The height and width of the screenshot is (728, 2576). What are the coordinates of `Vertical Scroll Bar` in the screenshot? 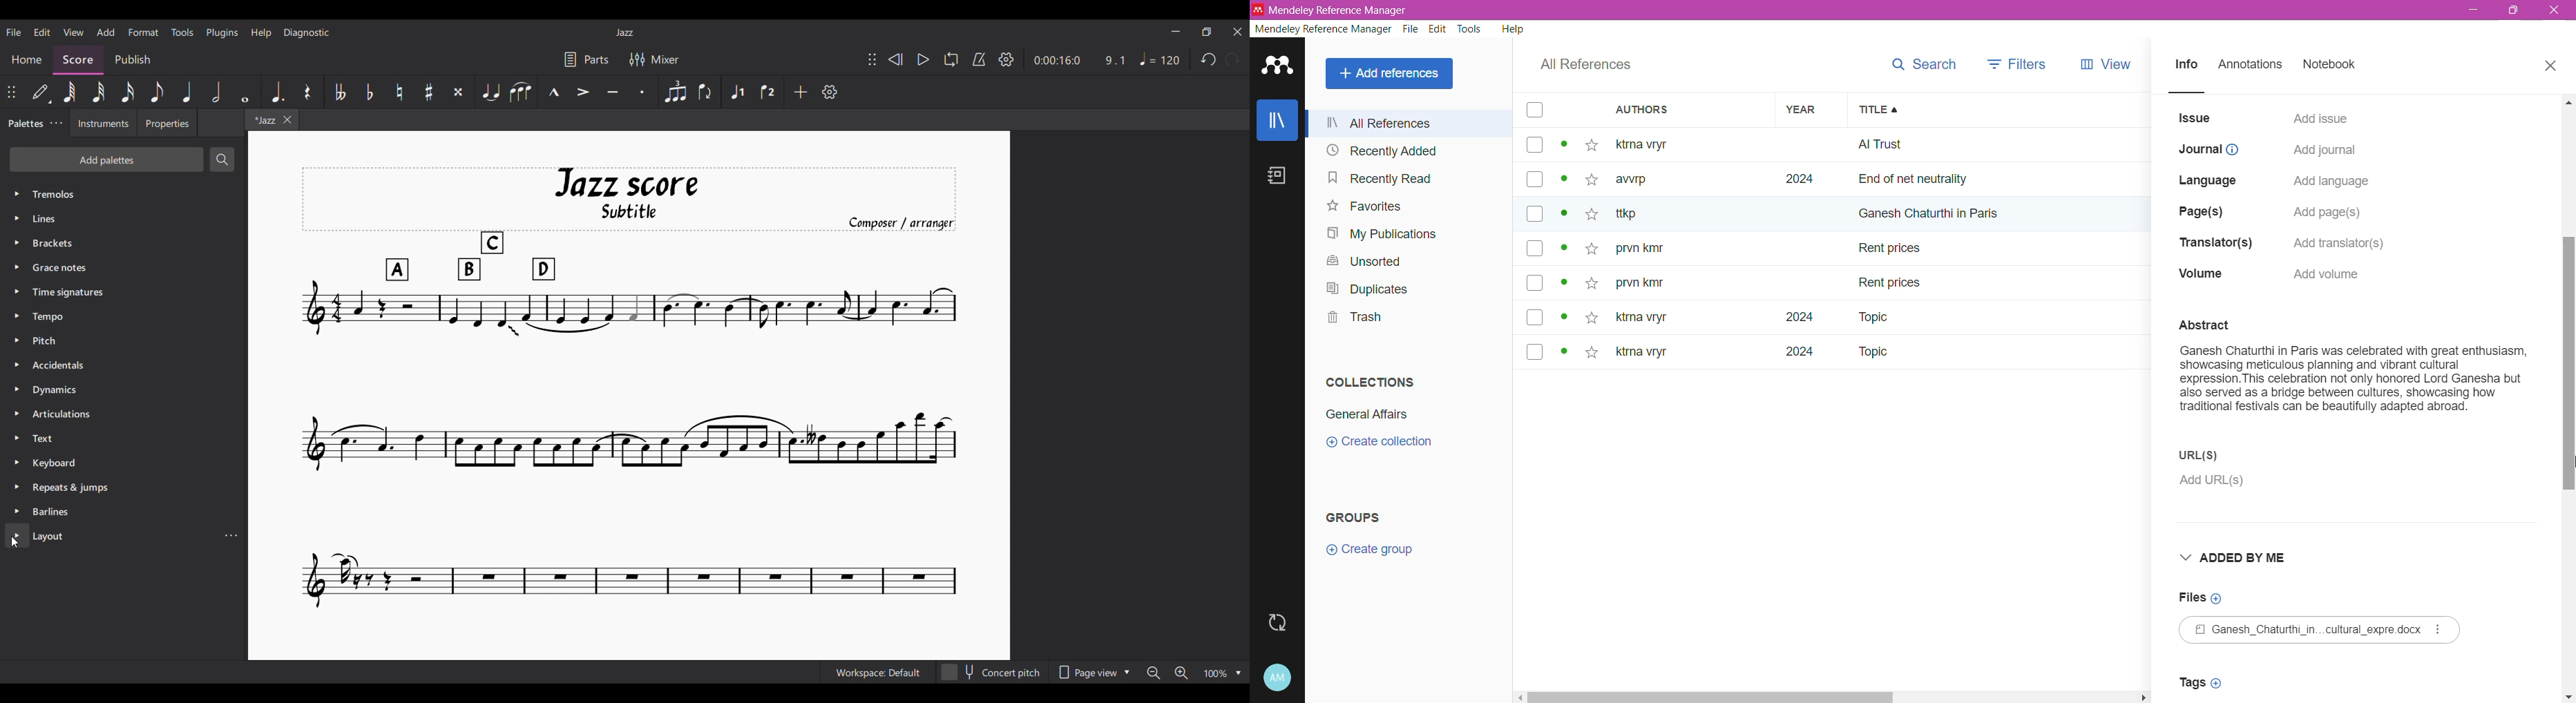 It's located at (2568, 398).